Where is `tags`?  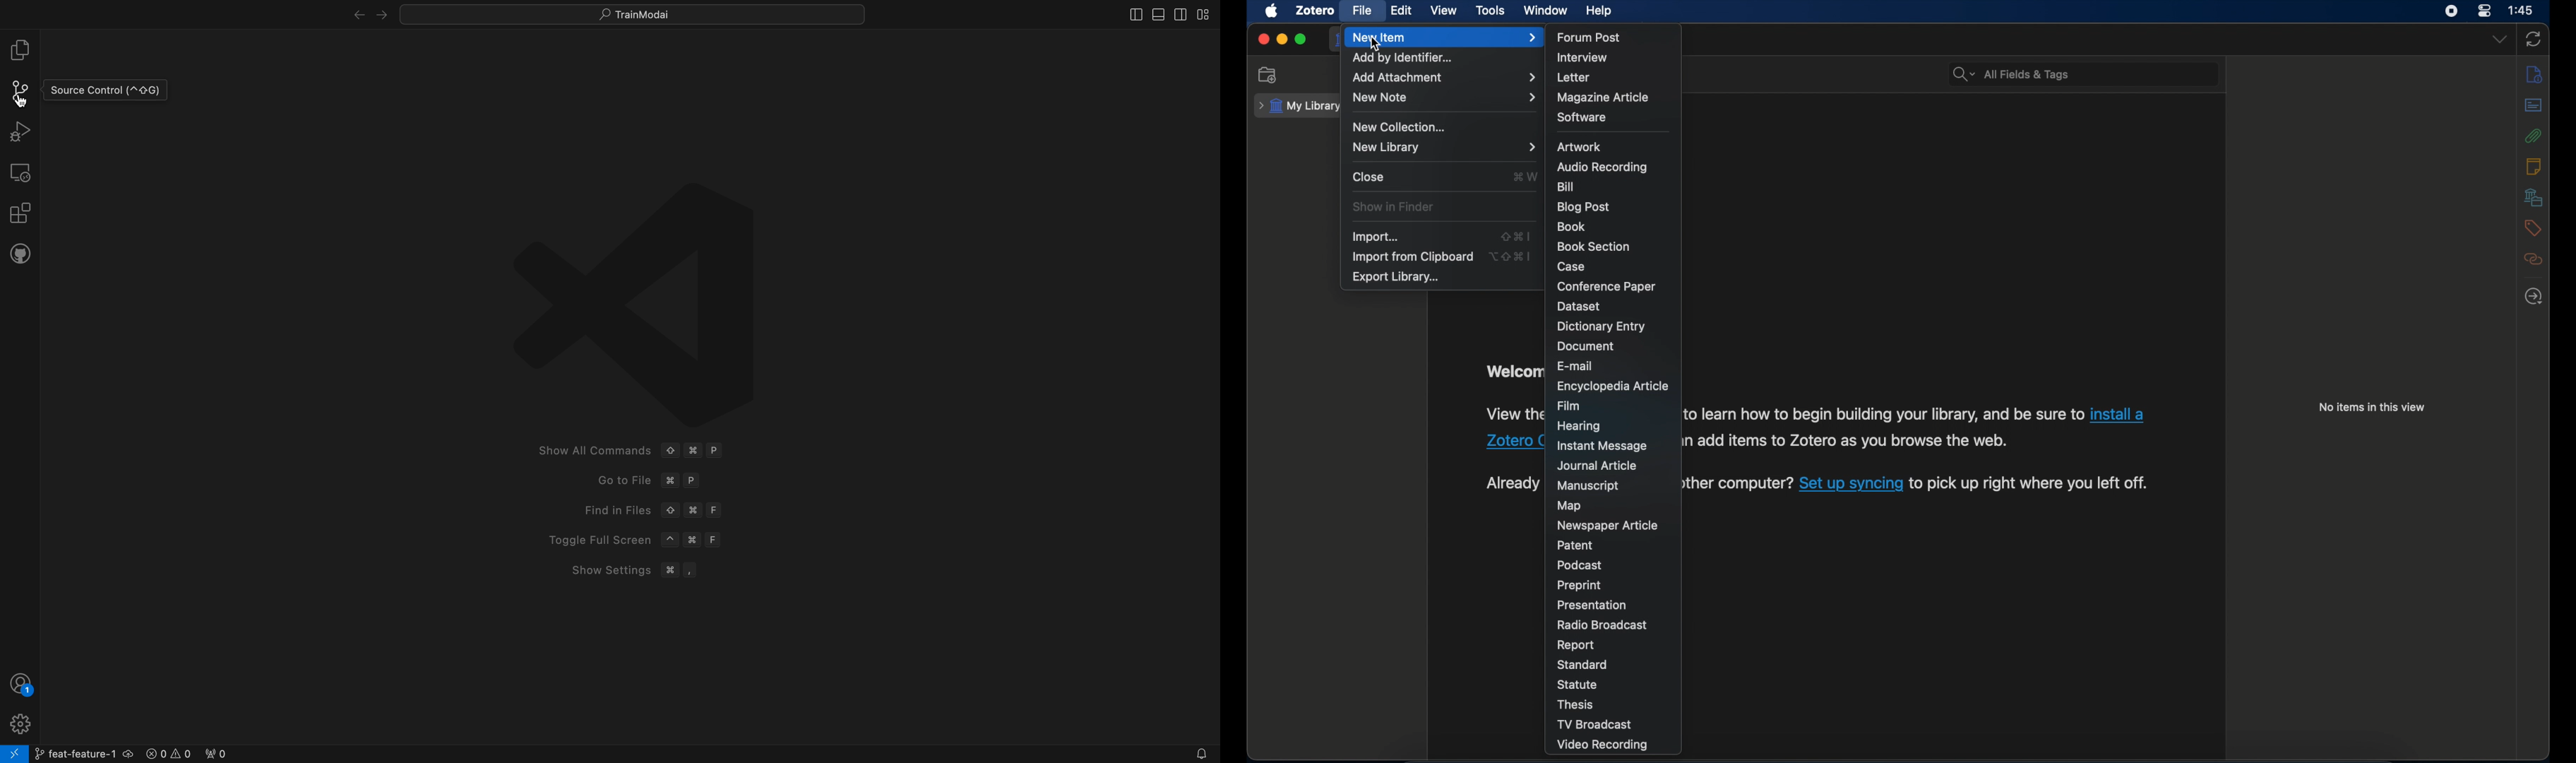 tags is located at coordinates (2533, 228).